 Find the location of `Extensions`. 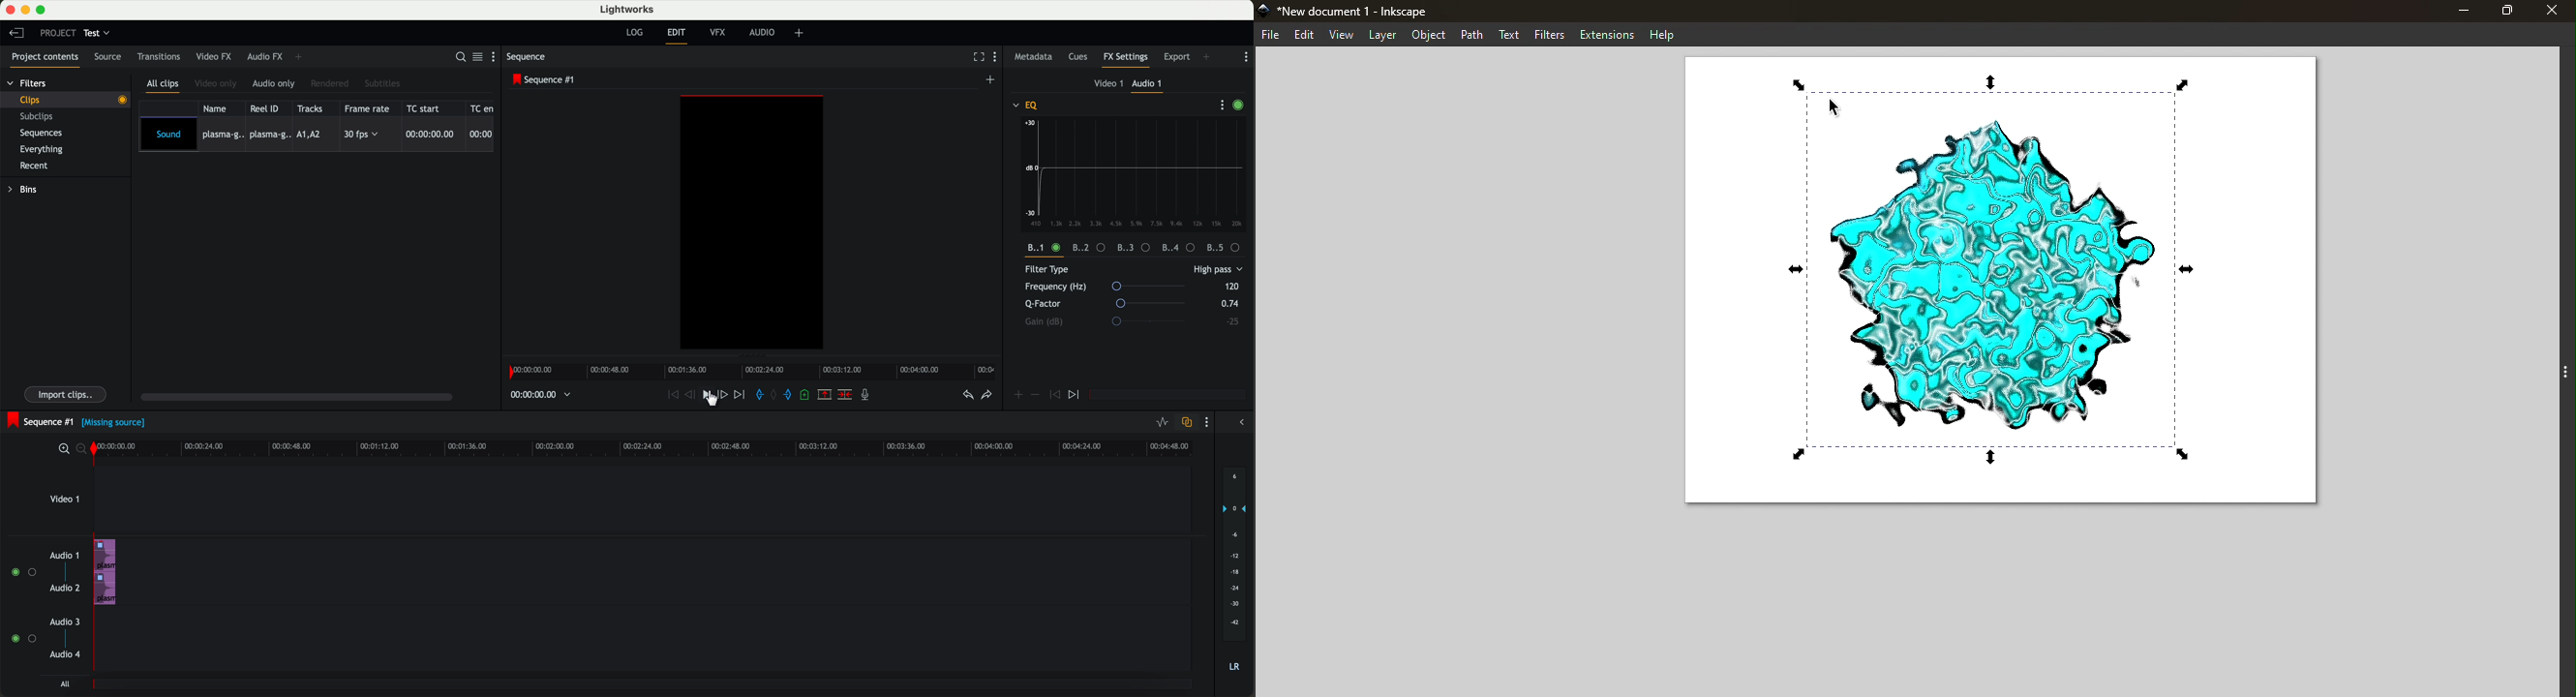

Extensions is located at coordinates (1608, 33).